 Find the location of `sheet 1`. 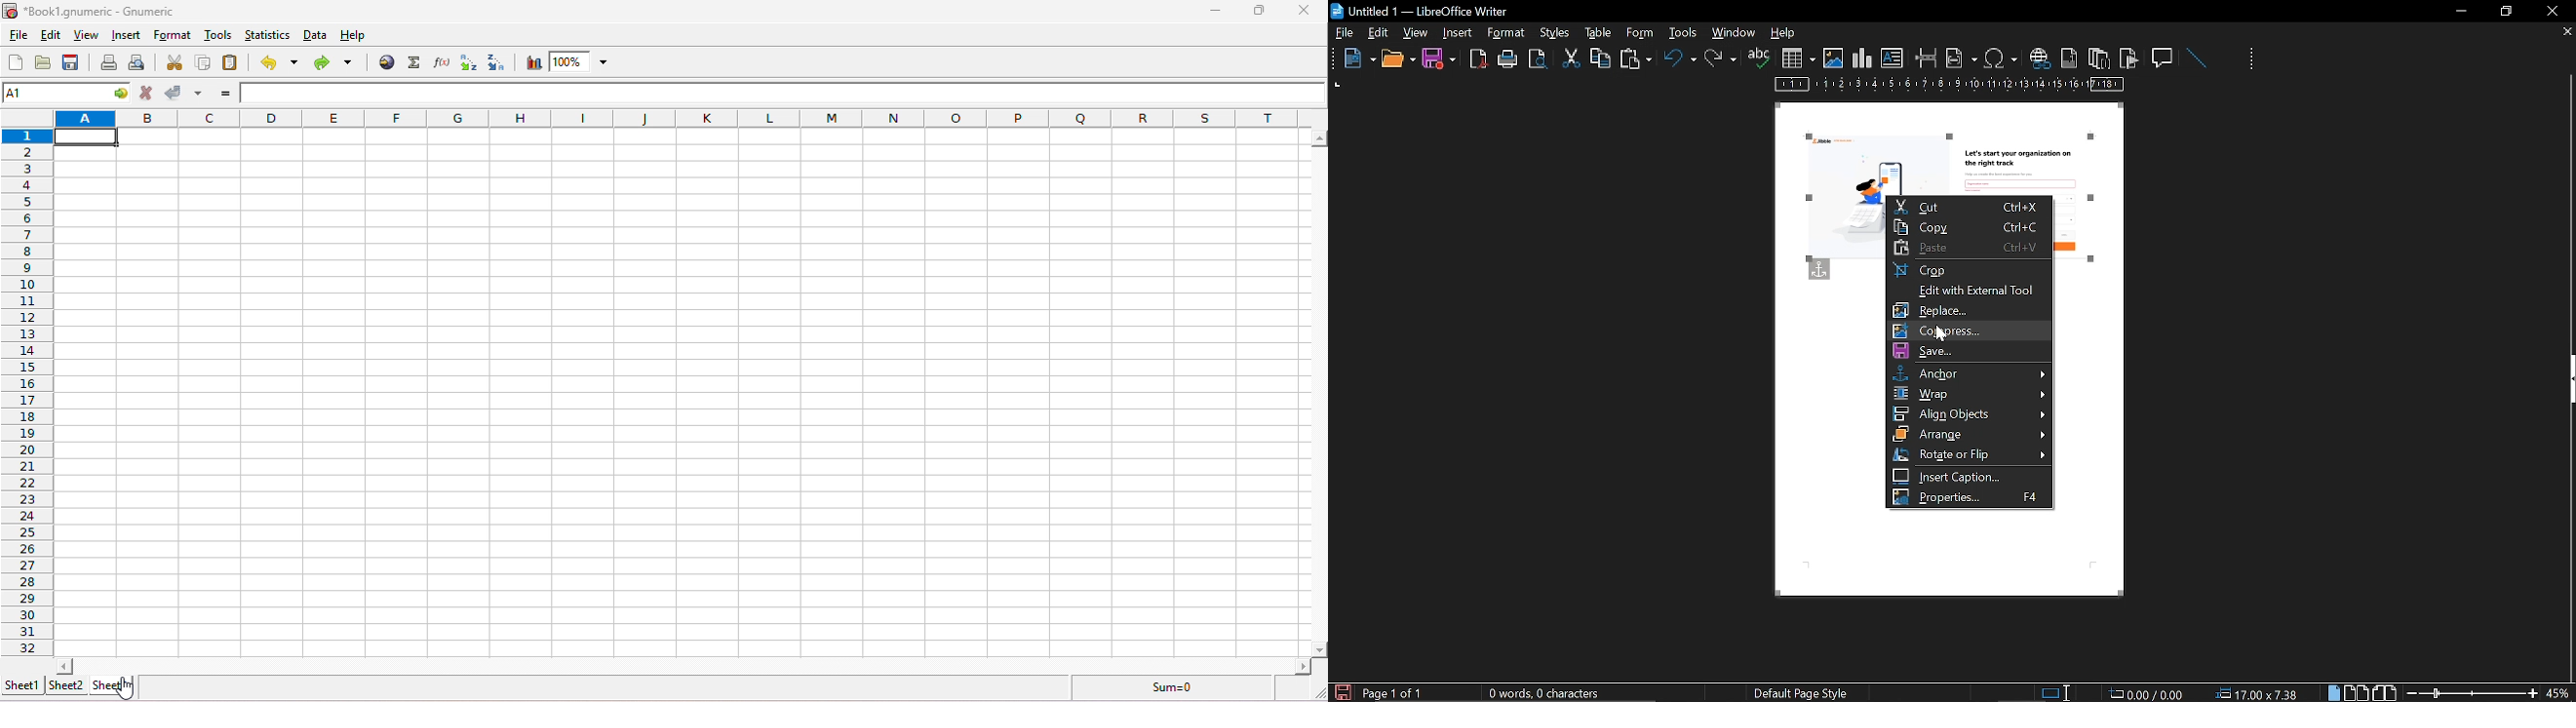

sheet 1 is located at coordinates (22, 688).